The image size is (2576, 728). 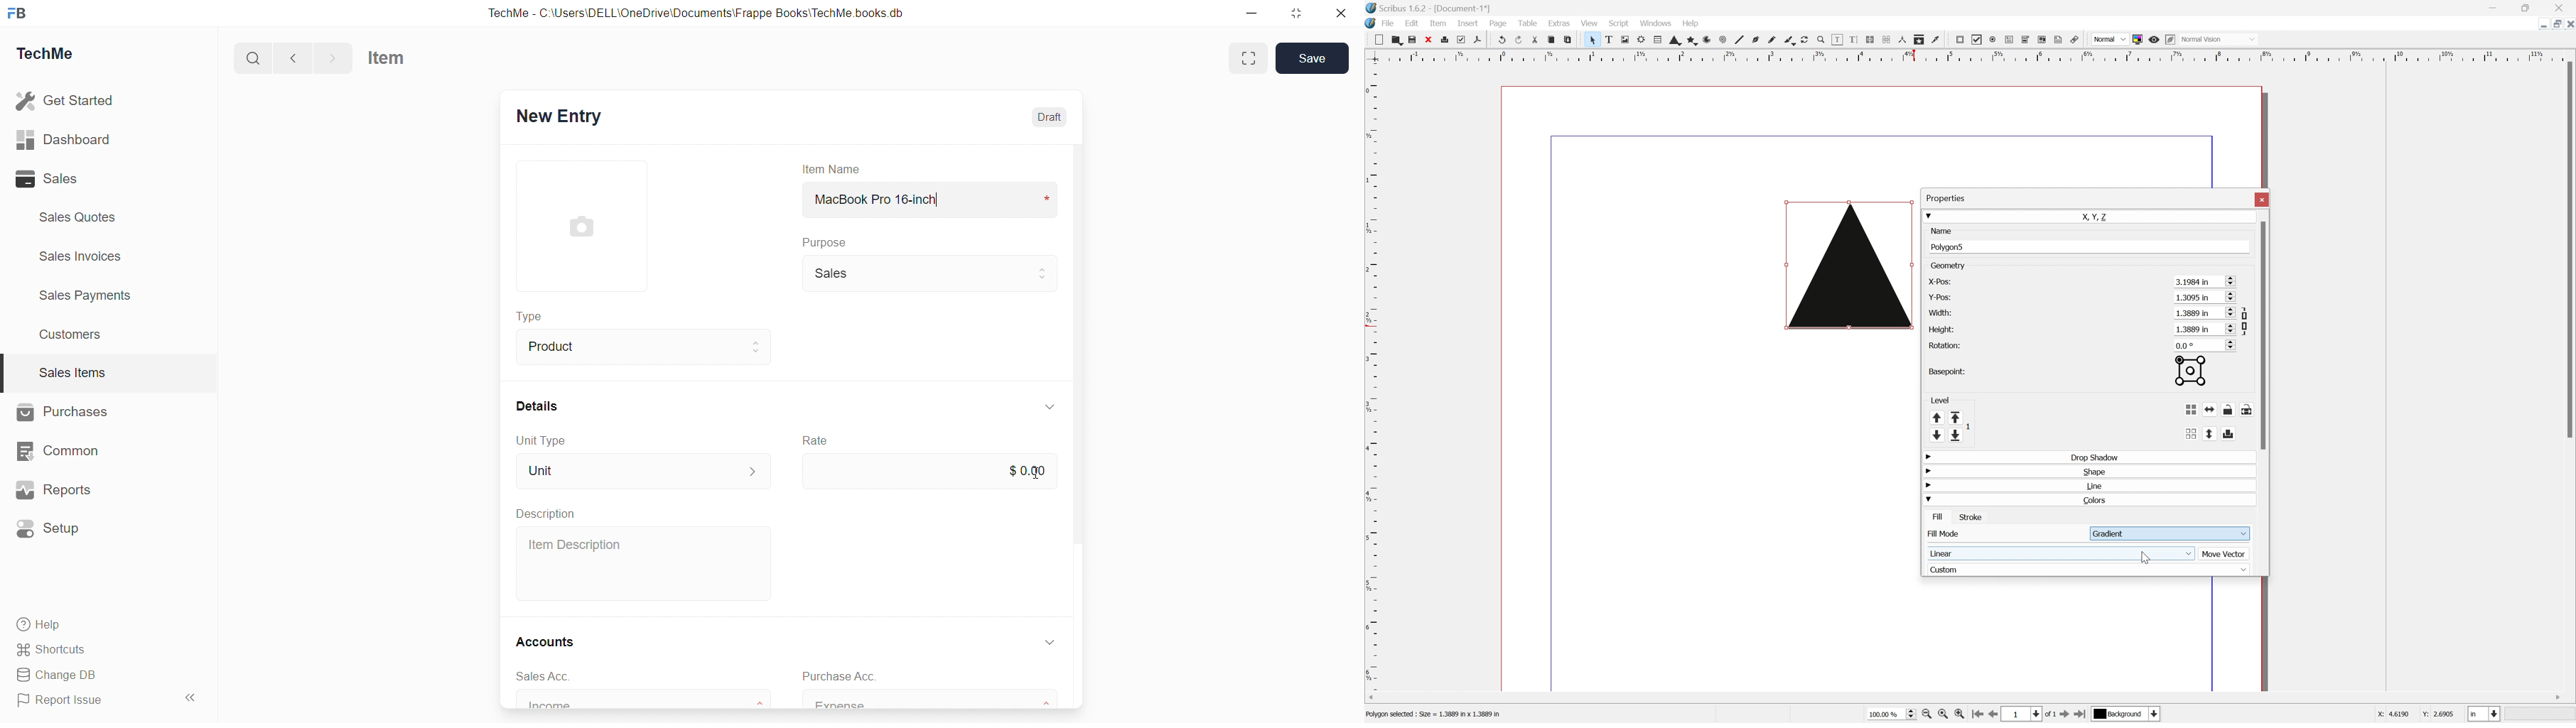 I want to click on close, so click(x=1342, y=13).